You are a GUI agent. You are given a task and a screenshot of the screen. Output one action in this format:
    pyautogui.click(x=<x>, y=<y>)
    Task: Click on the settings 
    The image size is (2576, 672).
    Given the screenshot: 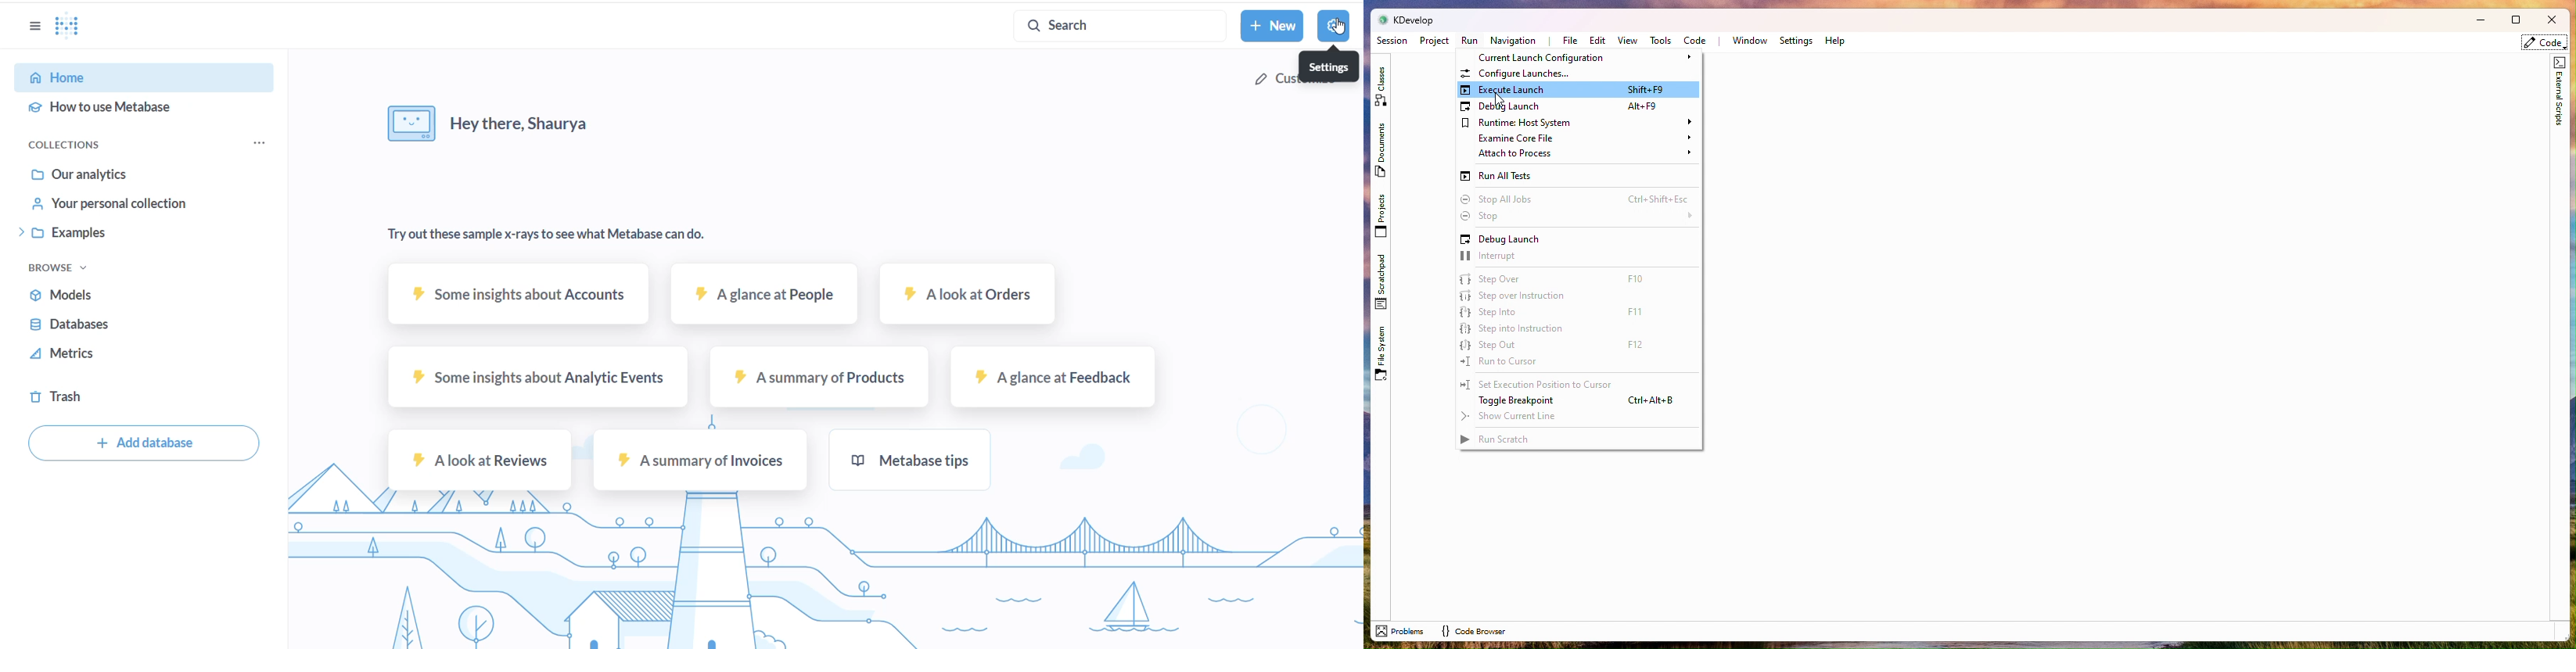 What is the action you would take?
    pyautogui.click(x=1333, y=66)
    